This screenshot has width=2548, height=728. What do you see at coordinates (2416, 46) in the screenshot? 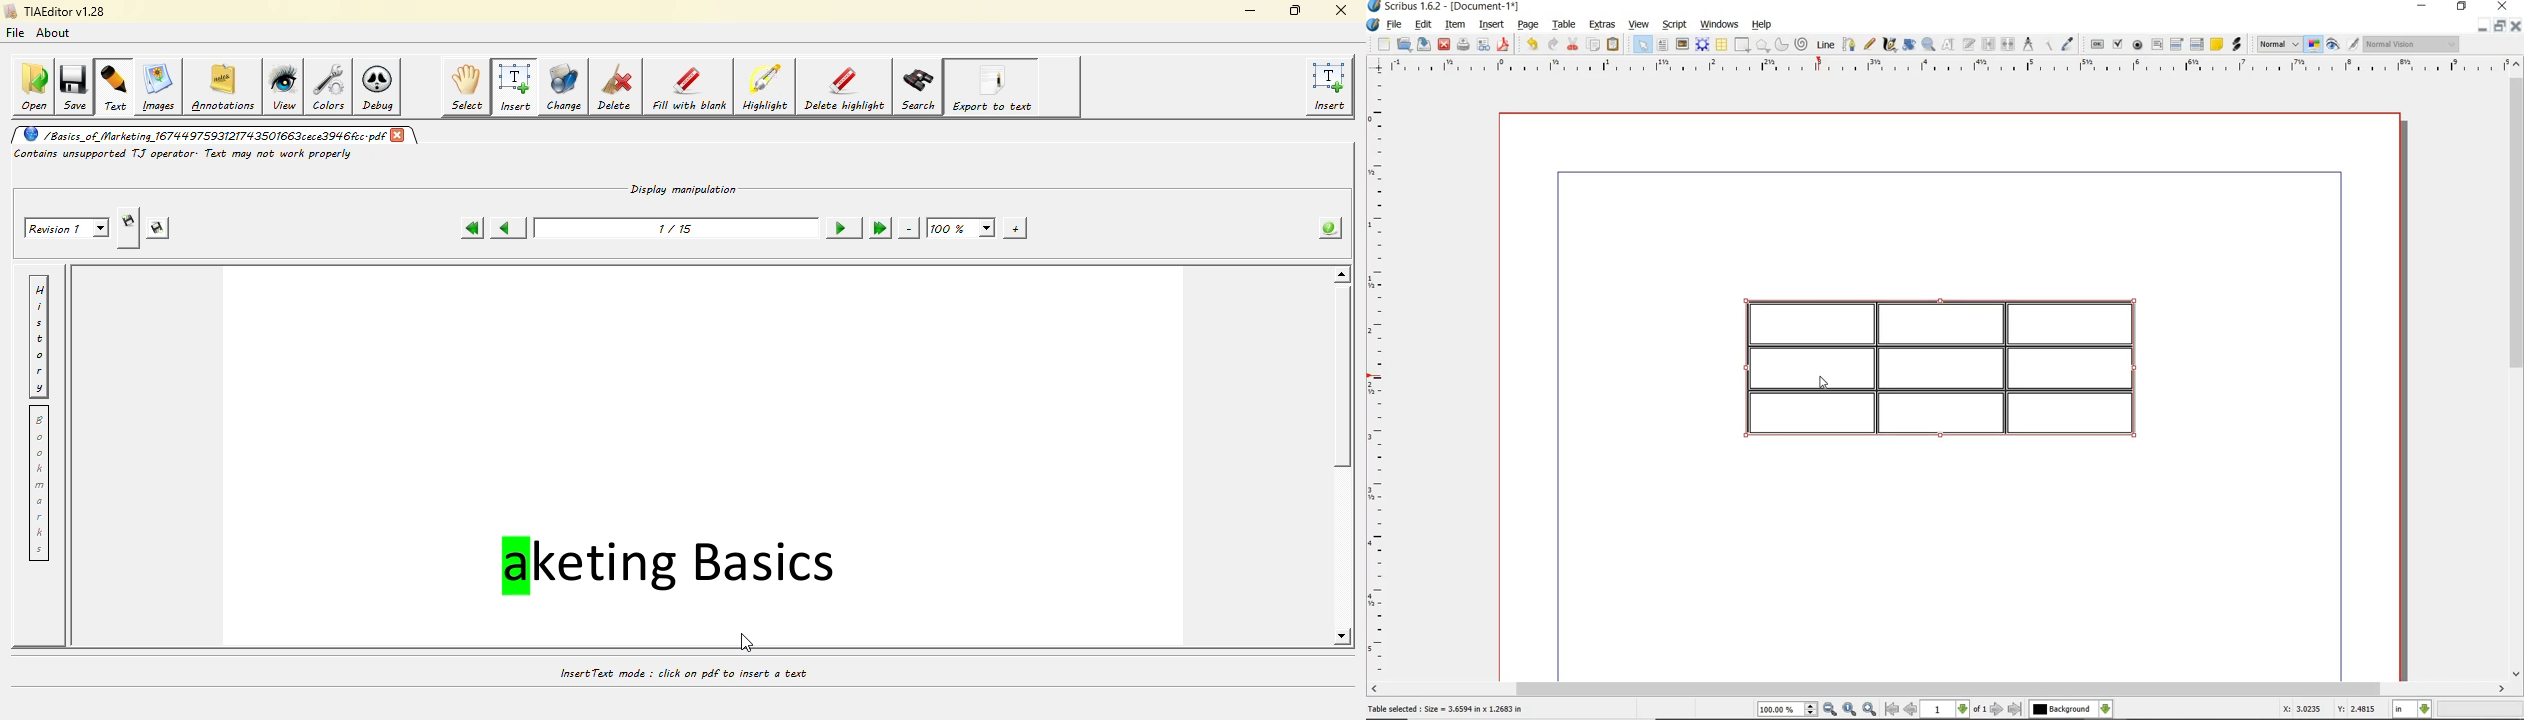
I see `visual appearance of the display` at bounding box center [2416, 46].